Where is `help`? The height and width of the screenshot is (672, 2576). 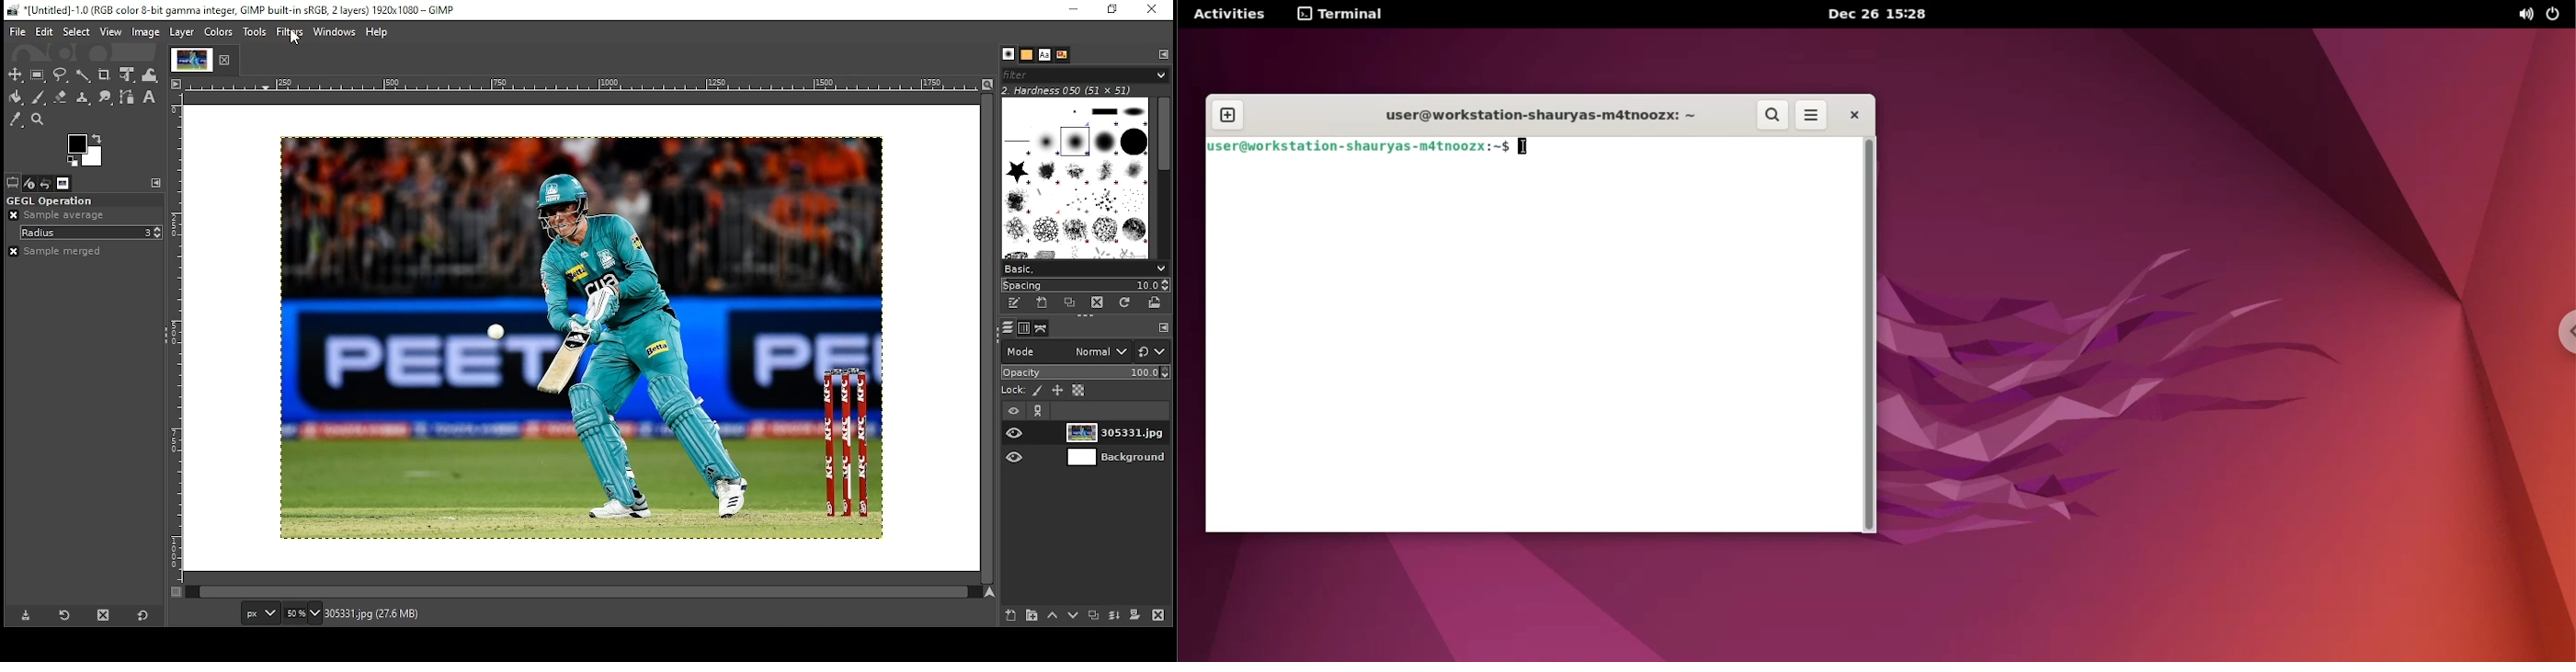
help is located at coordinates (379, 32).